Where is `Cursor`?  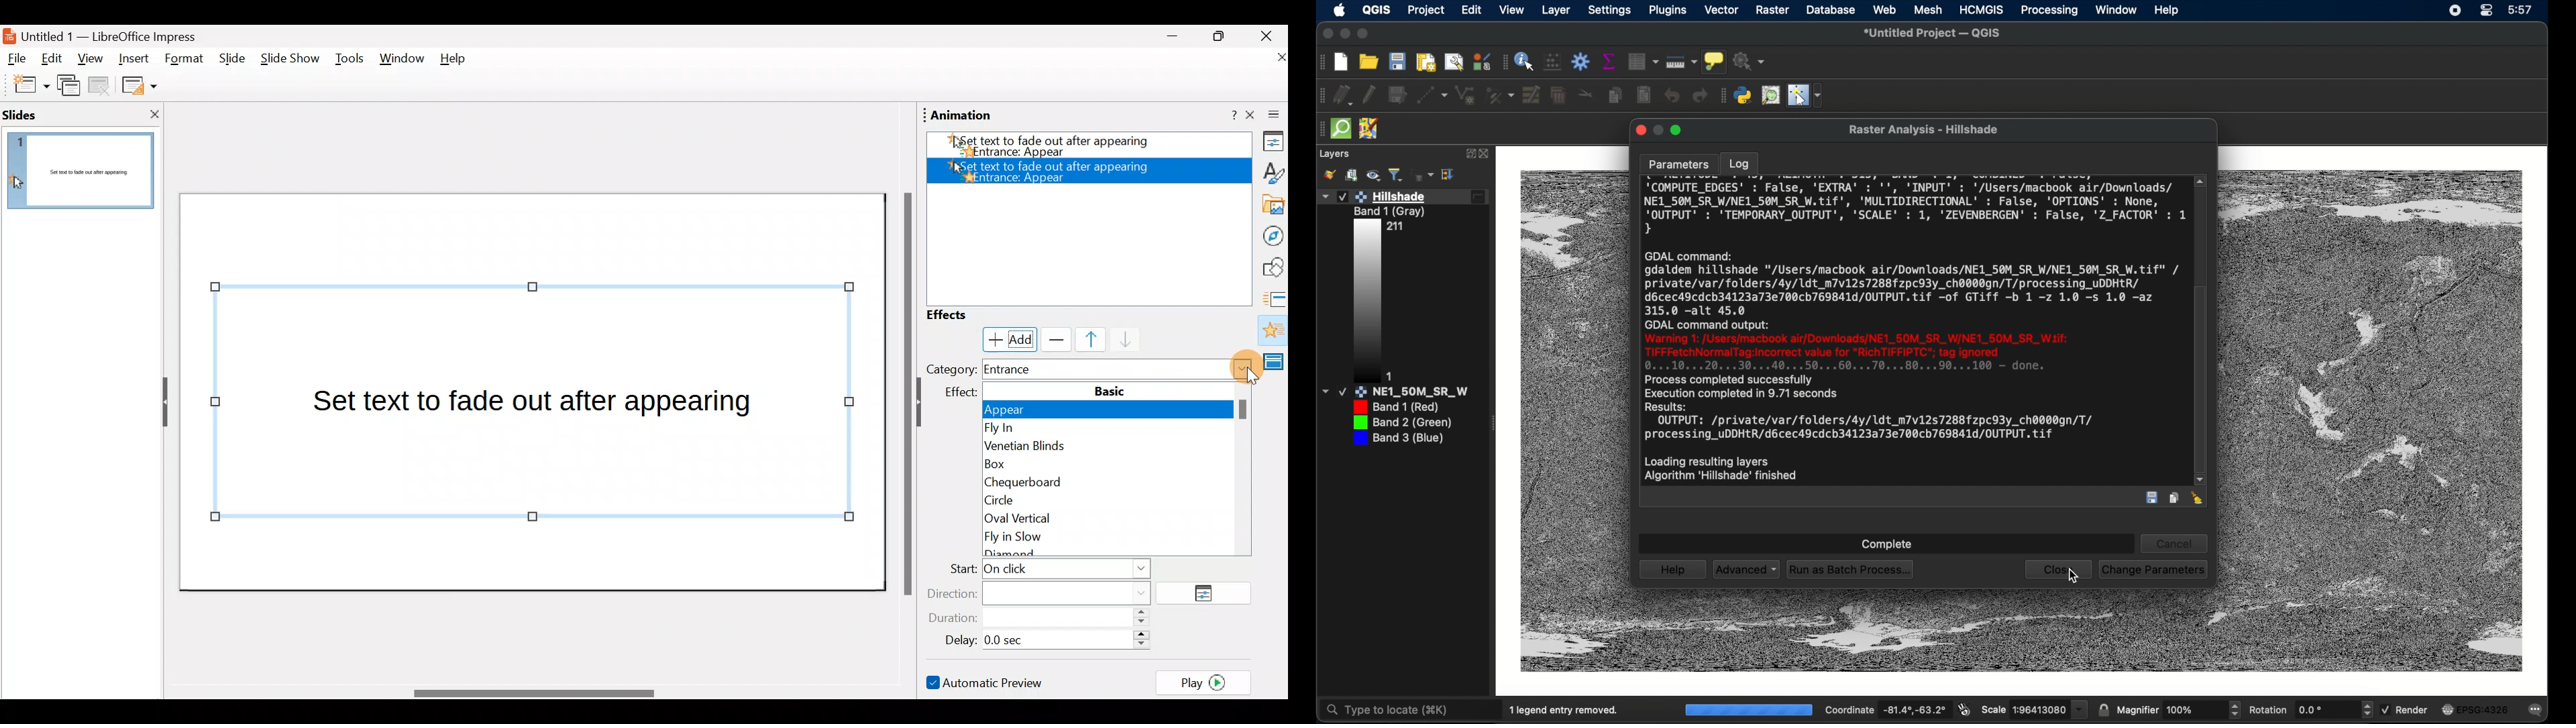
Cursor is located at coordinates (1006, 338).